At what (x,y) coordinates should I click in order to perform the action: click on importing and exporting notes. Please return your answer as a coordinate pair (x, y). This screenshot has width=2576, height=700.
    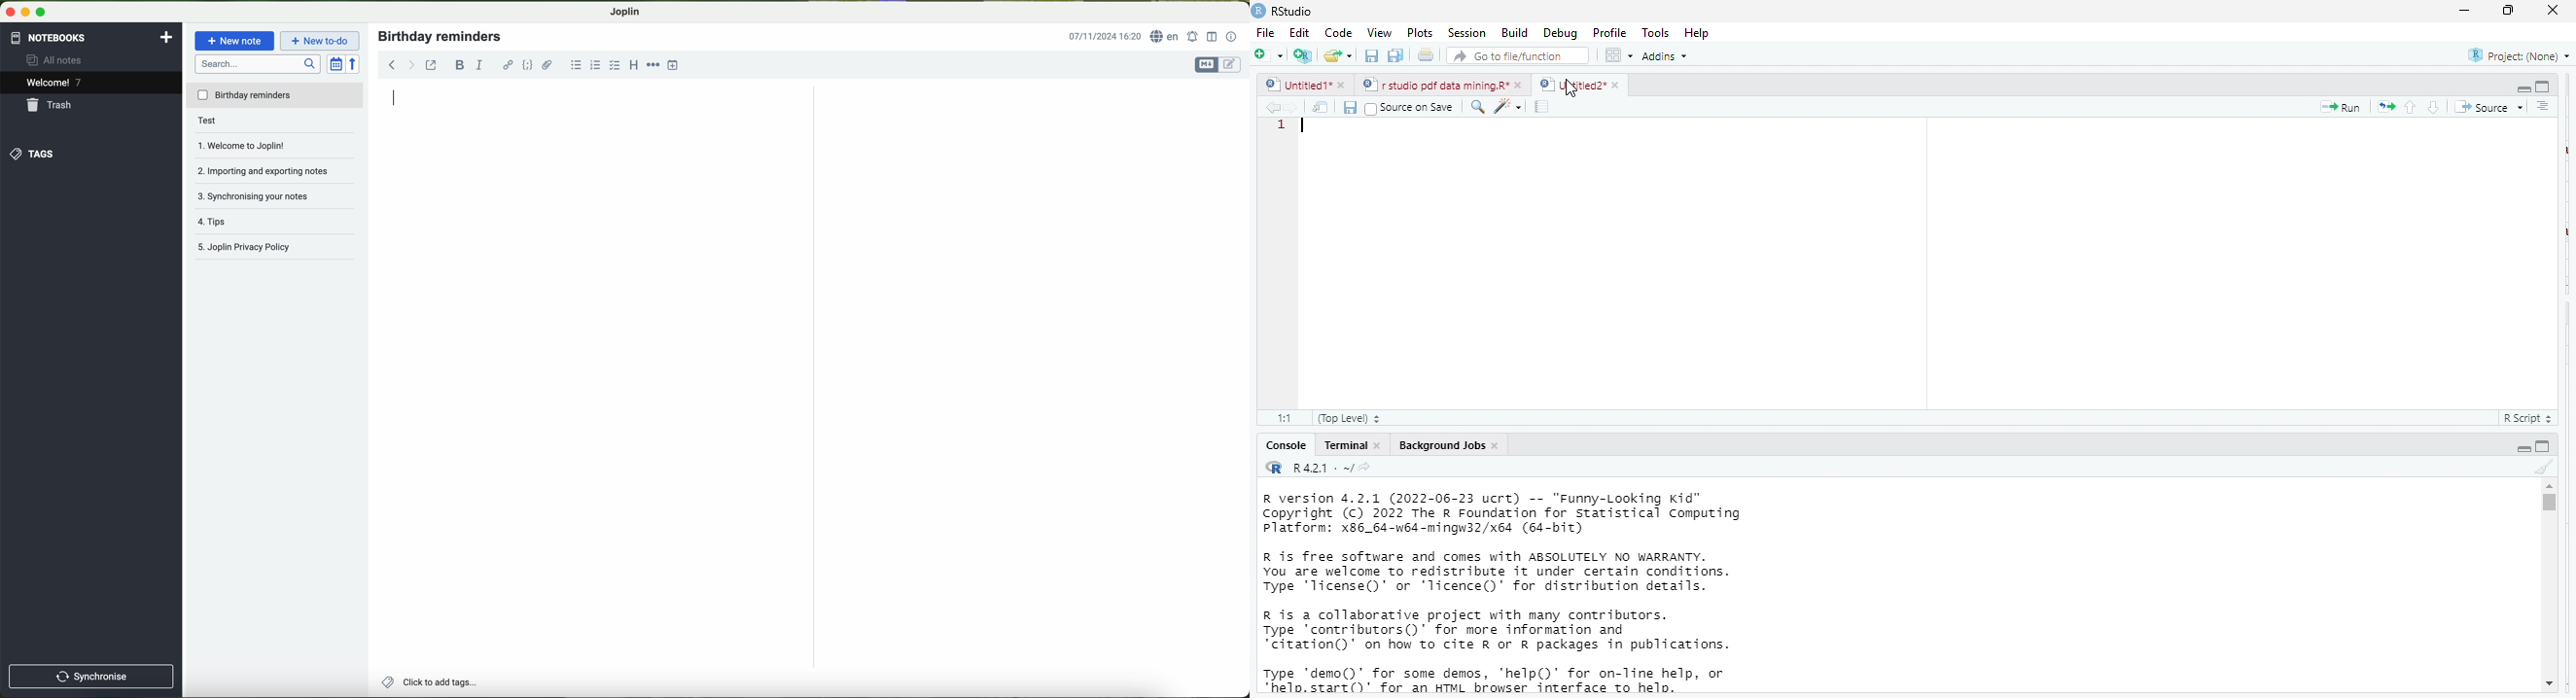
    Looking at the image, I should click on (268, 169).